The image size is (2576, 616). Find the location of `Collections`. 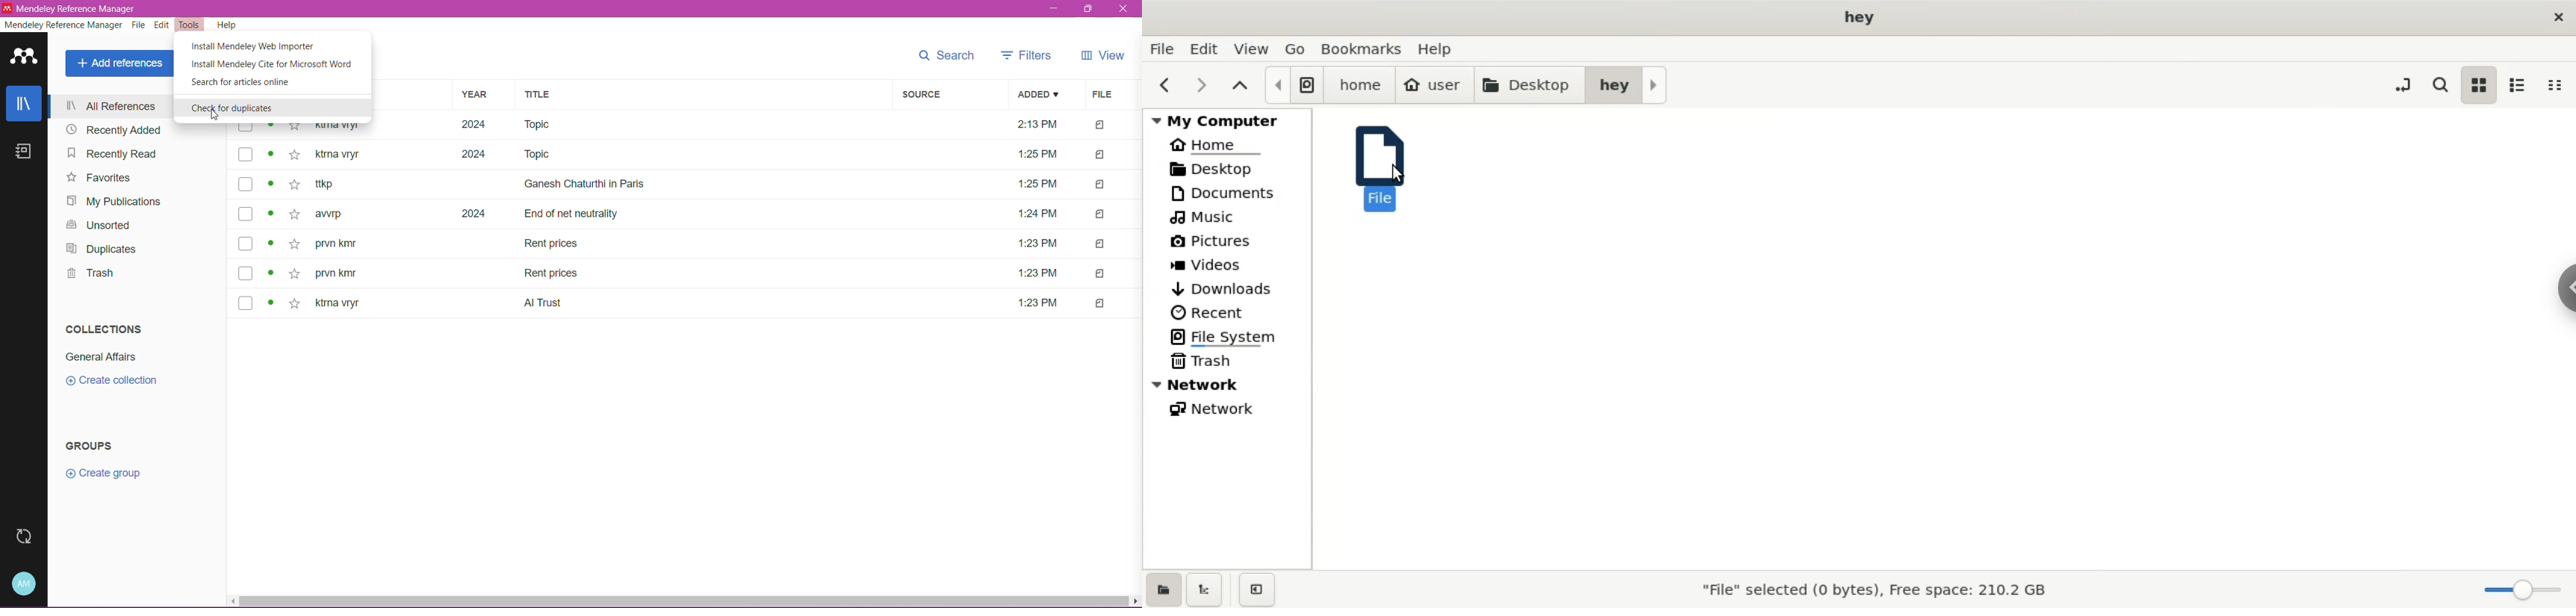

Collections is located at coordinates (101, 327).